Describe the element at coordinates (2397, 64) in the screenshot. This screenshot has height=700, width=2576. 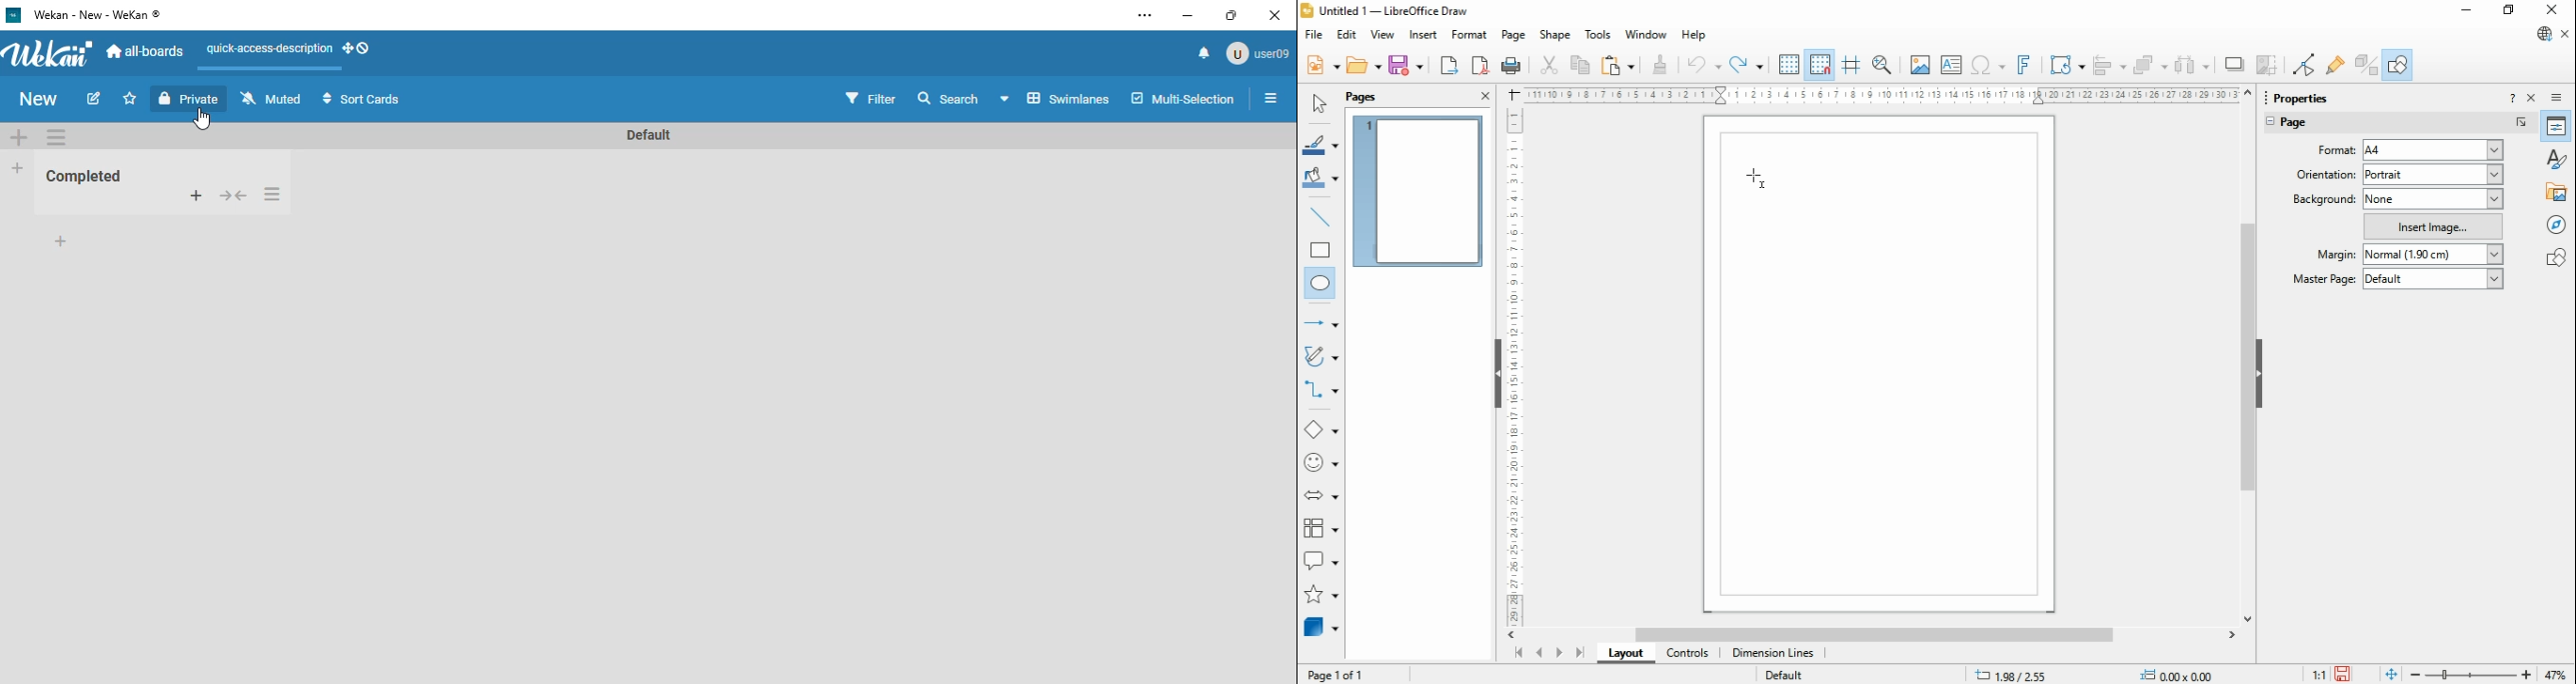
I see `show draw functions` at that location.